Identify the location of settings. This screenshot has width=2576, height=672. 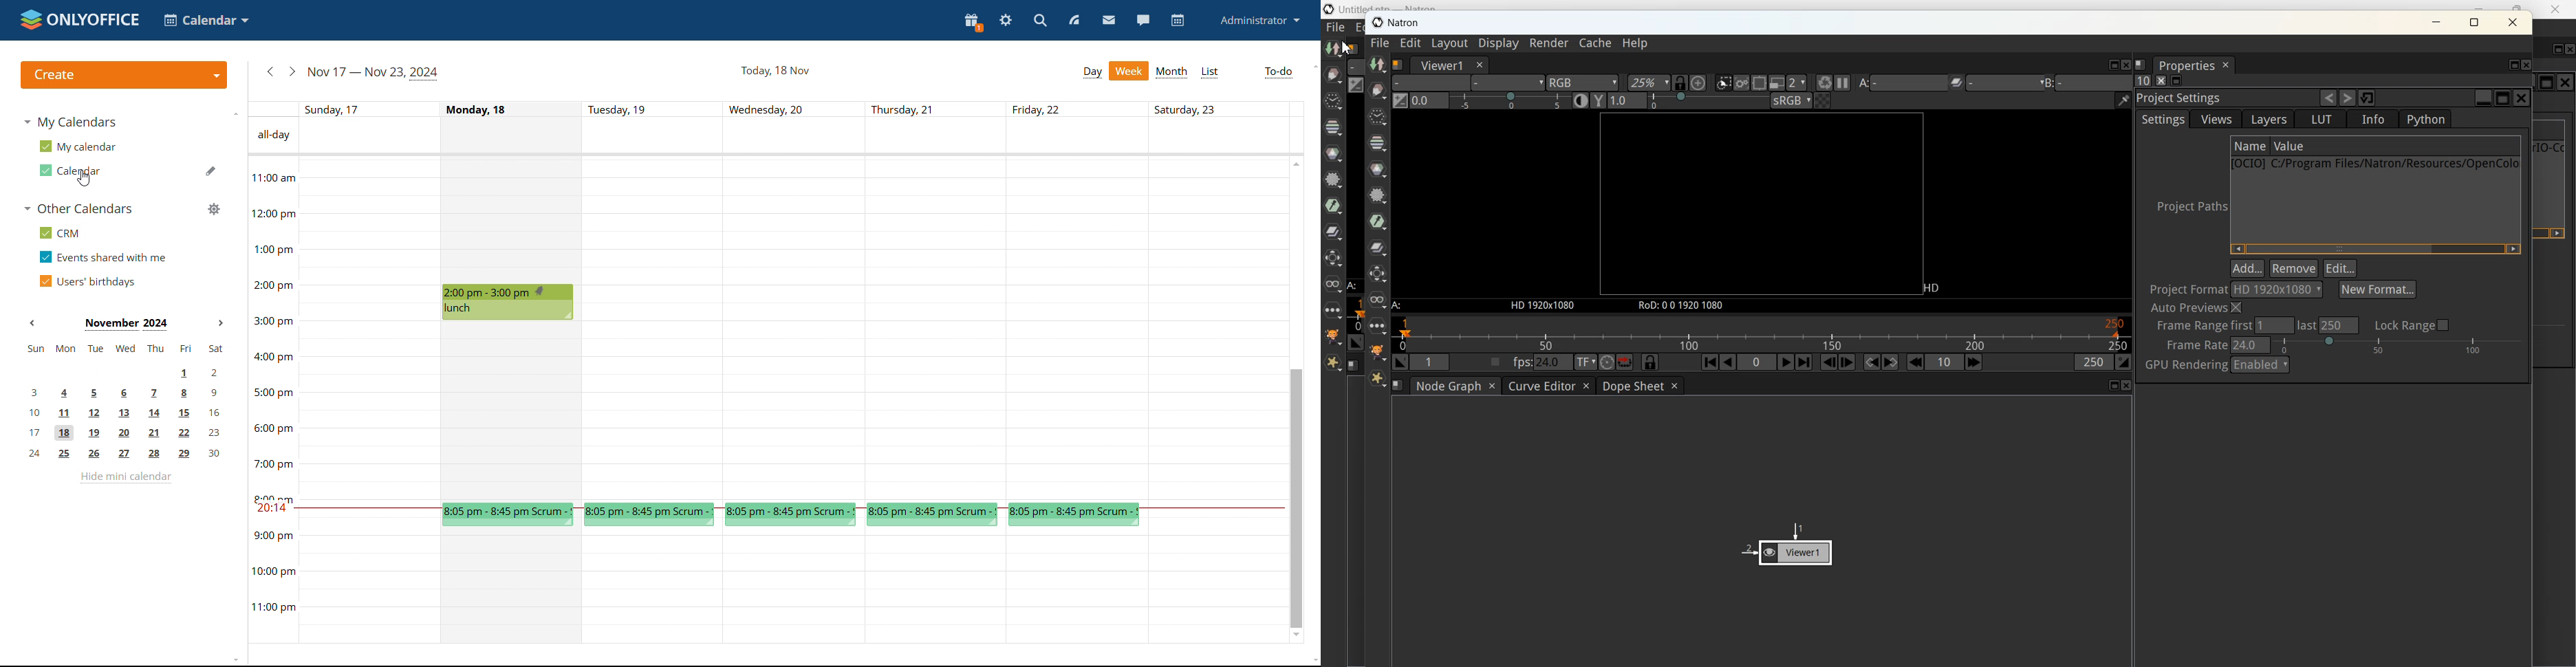
(1007, 20).